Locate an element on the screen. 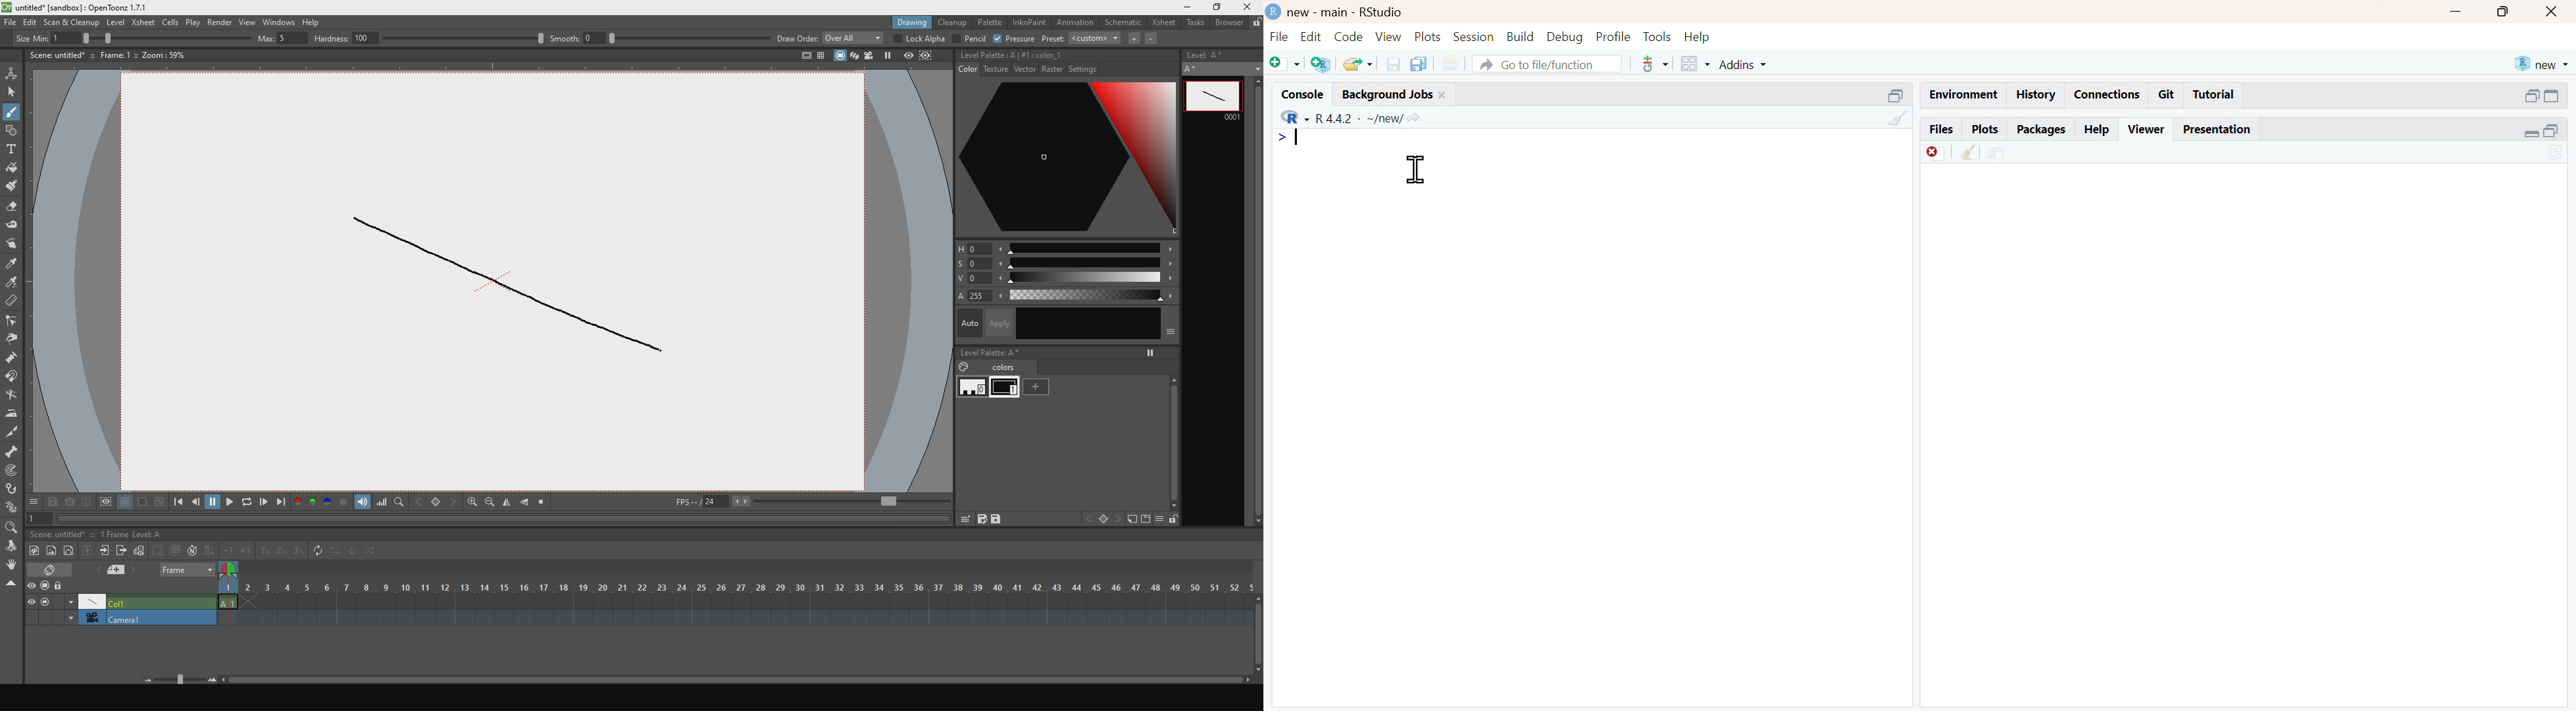 This screenshot has height=728, width=2576. packages is located at coordinates (2042, 131).